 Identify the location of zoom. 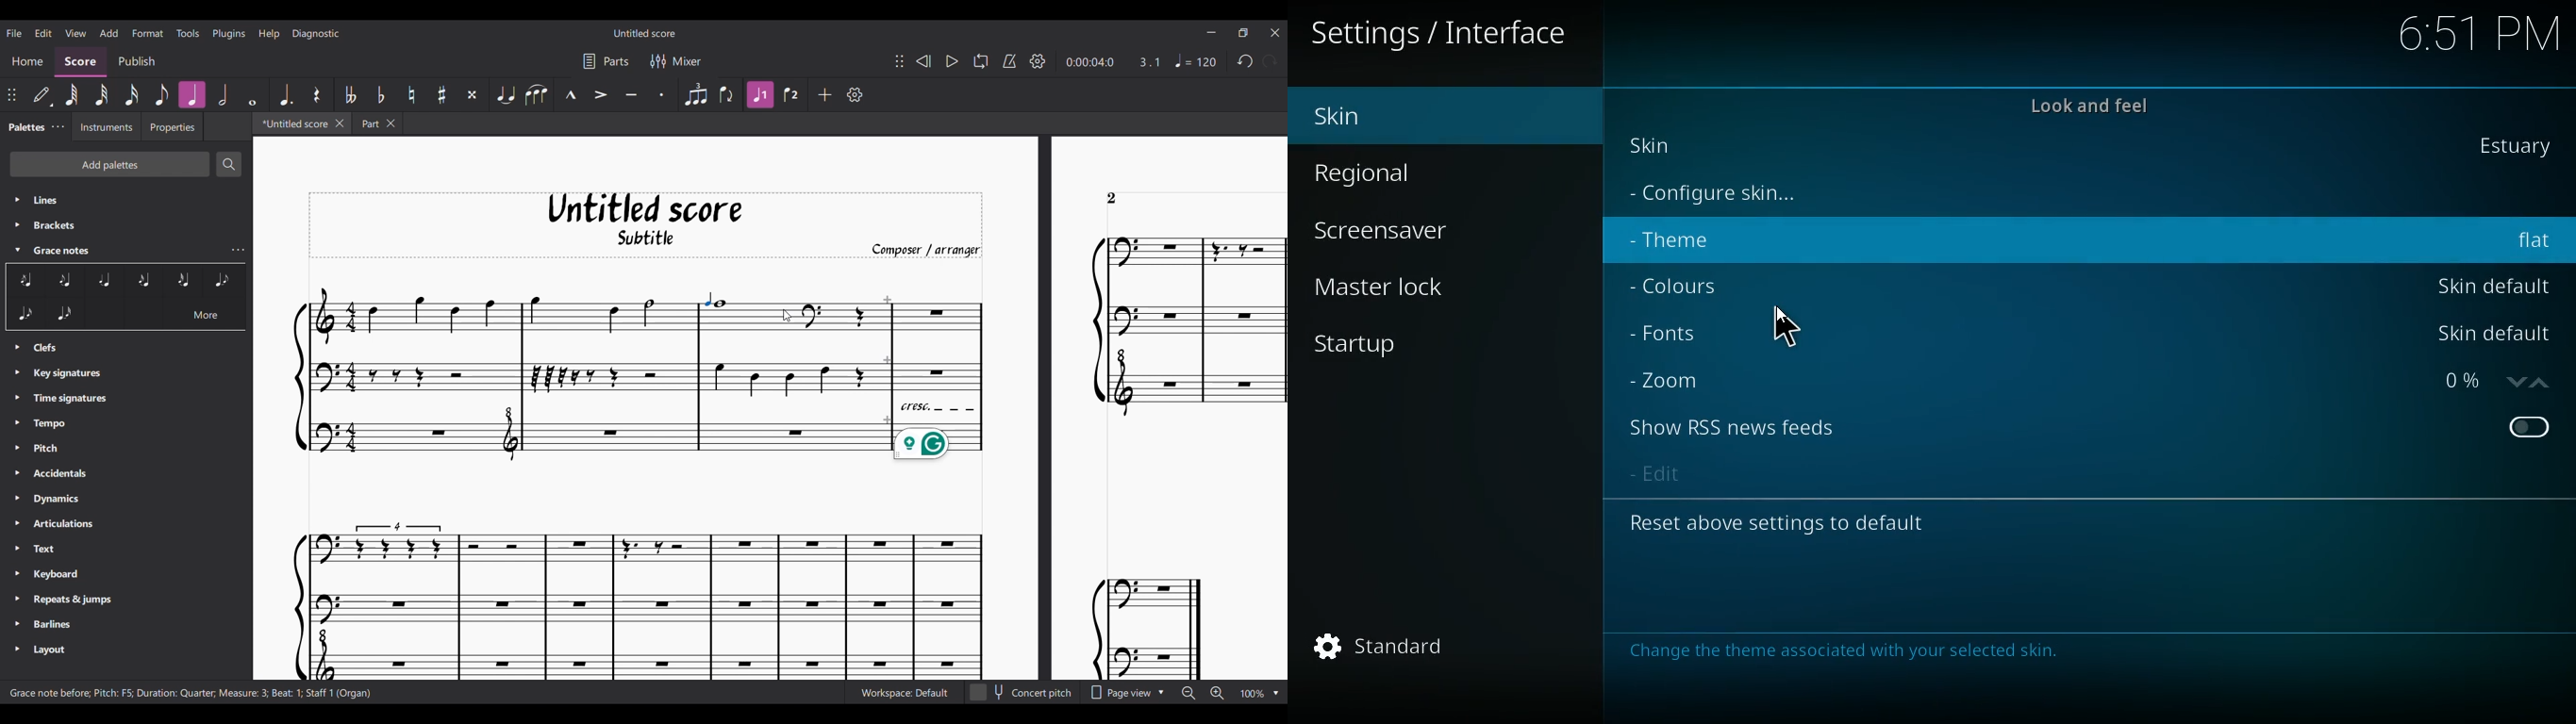
(1673, 377).